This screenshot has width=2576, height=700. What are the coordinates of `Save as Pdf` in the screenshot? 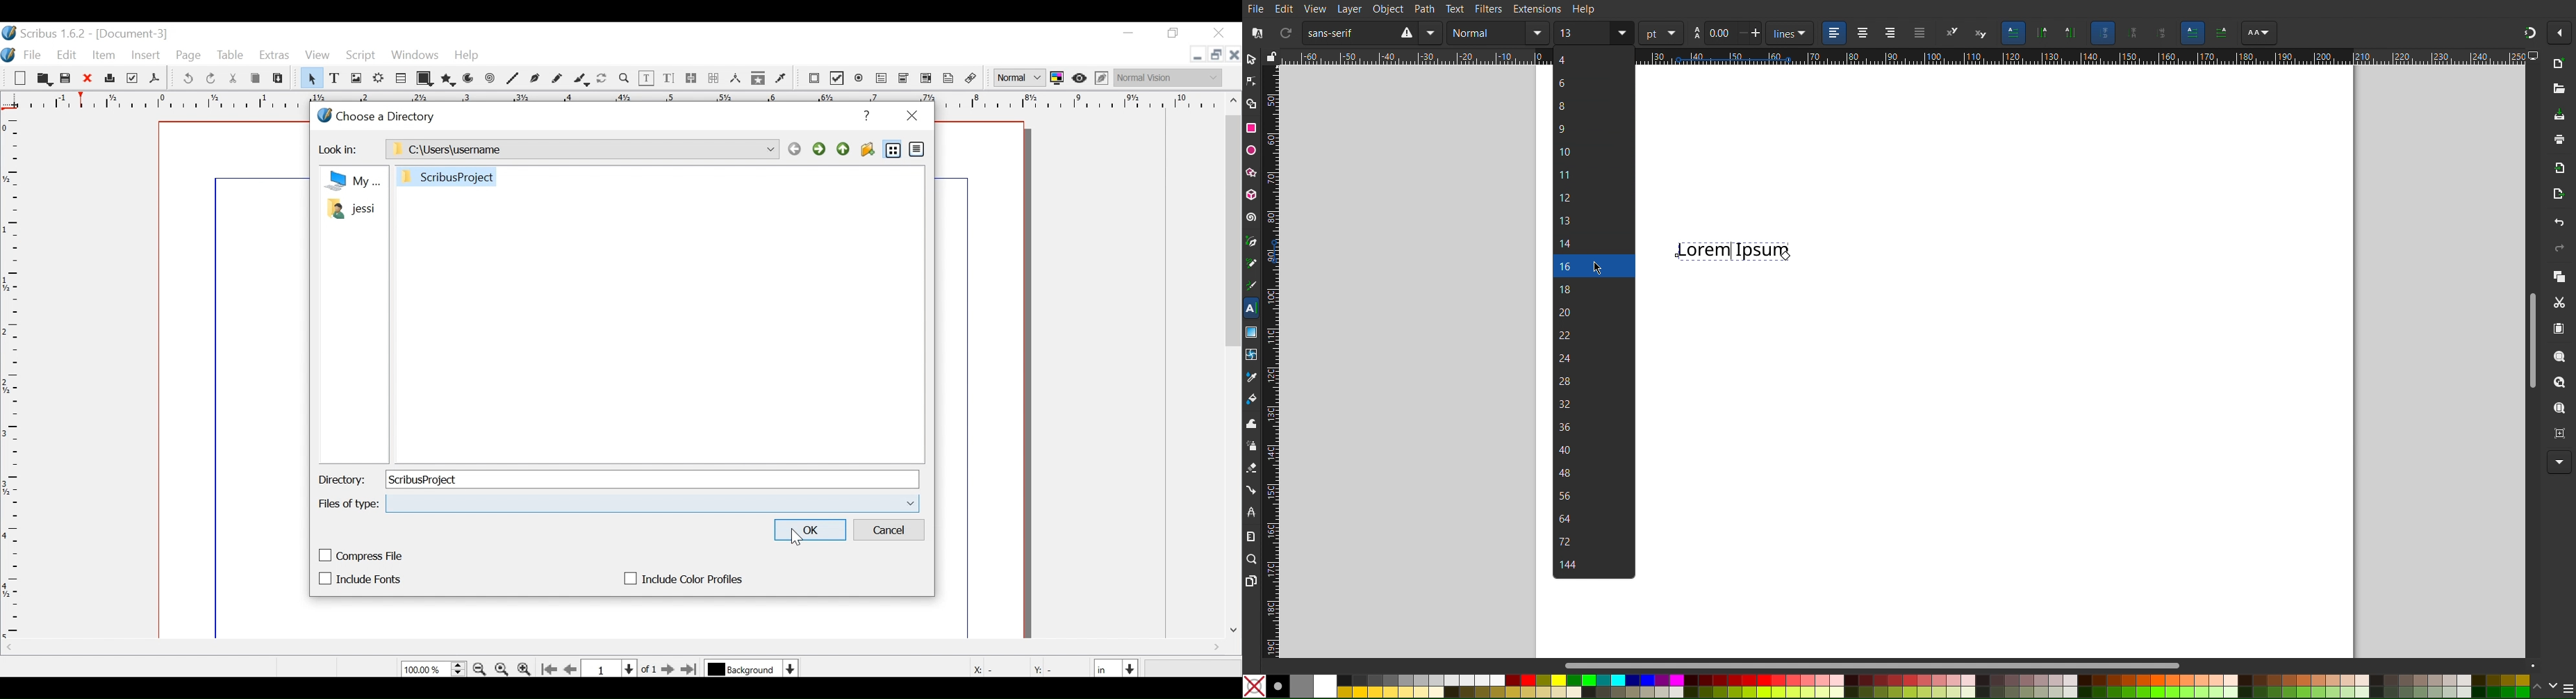 It's located at (155, 80).